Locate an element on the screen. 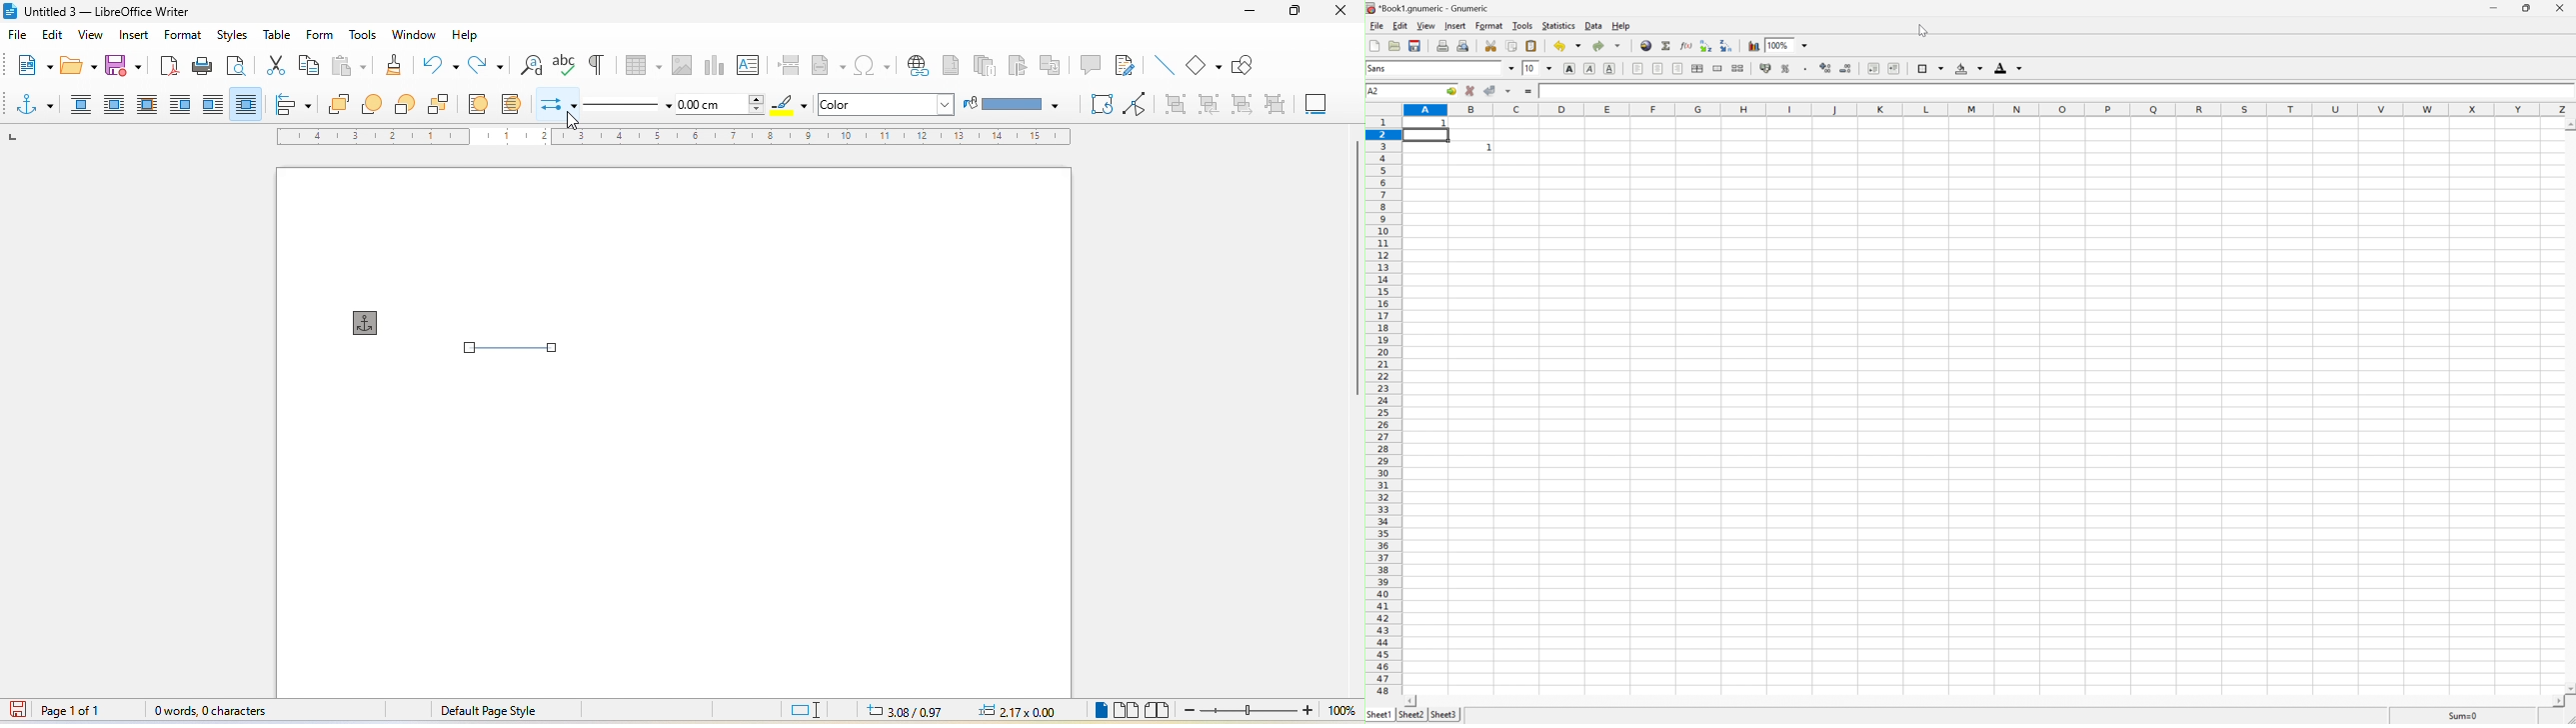 The width and height of the screenshot is (2576, 728). undo is located at coordinates (439, 62).